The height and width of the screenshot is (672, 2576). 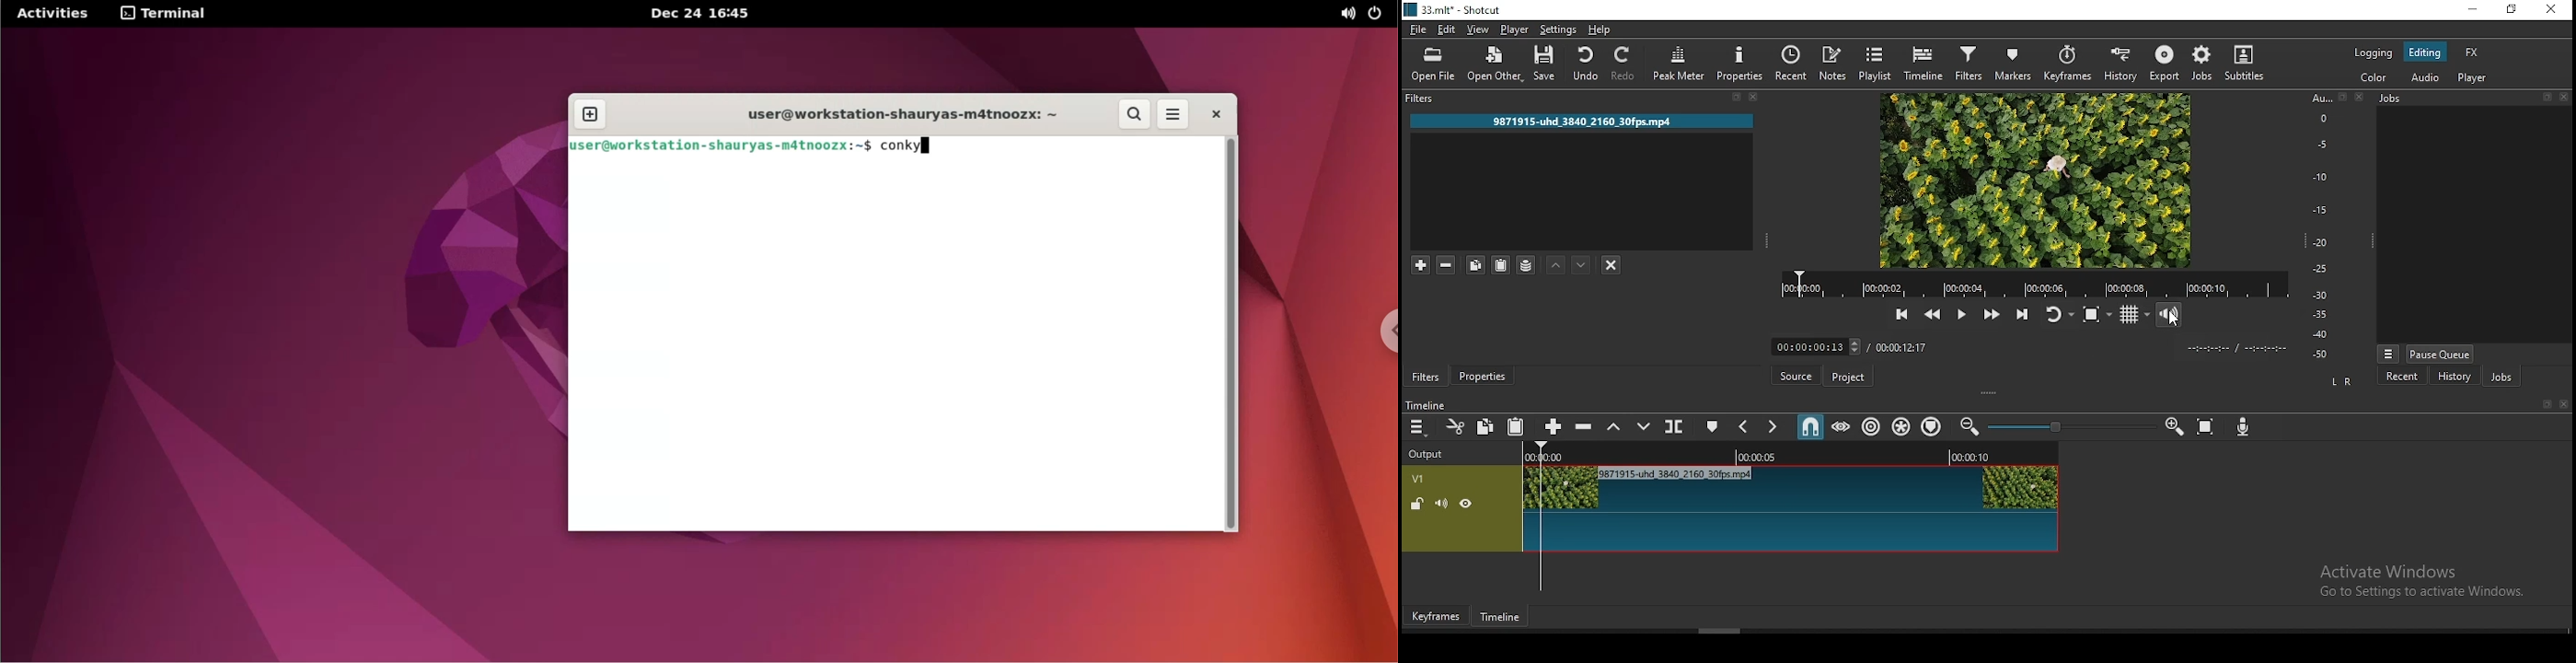 I want to click on copy, so click(x=1487, y=427).